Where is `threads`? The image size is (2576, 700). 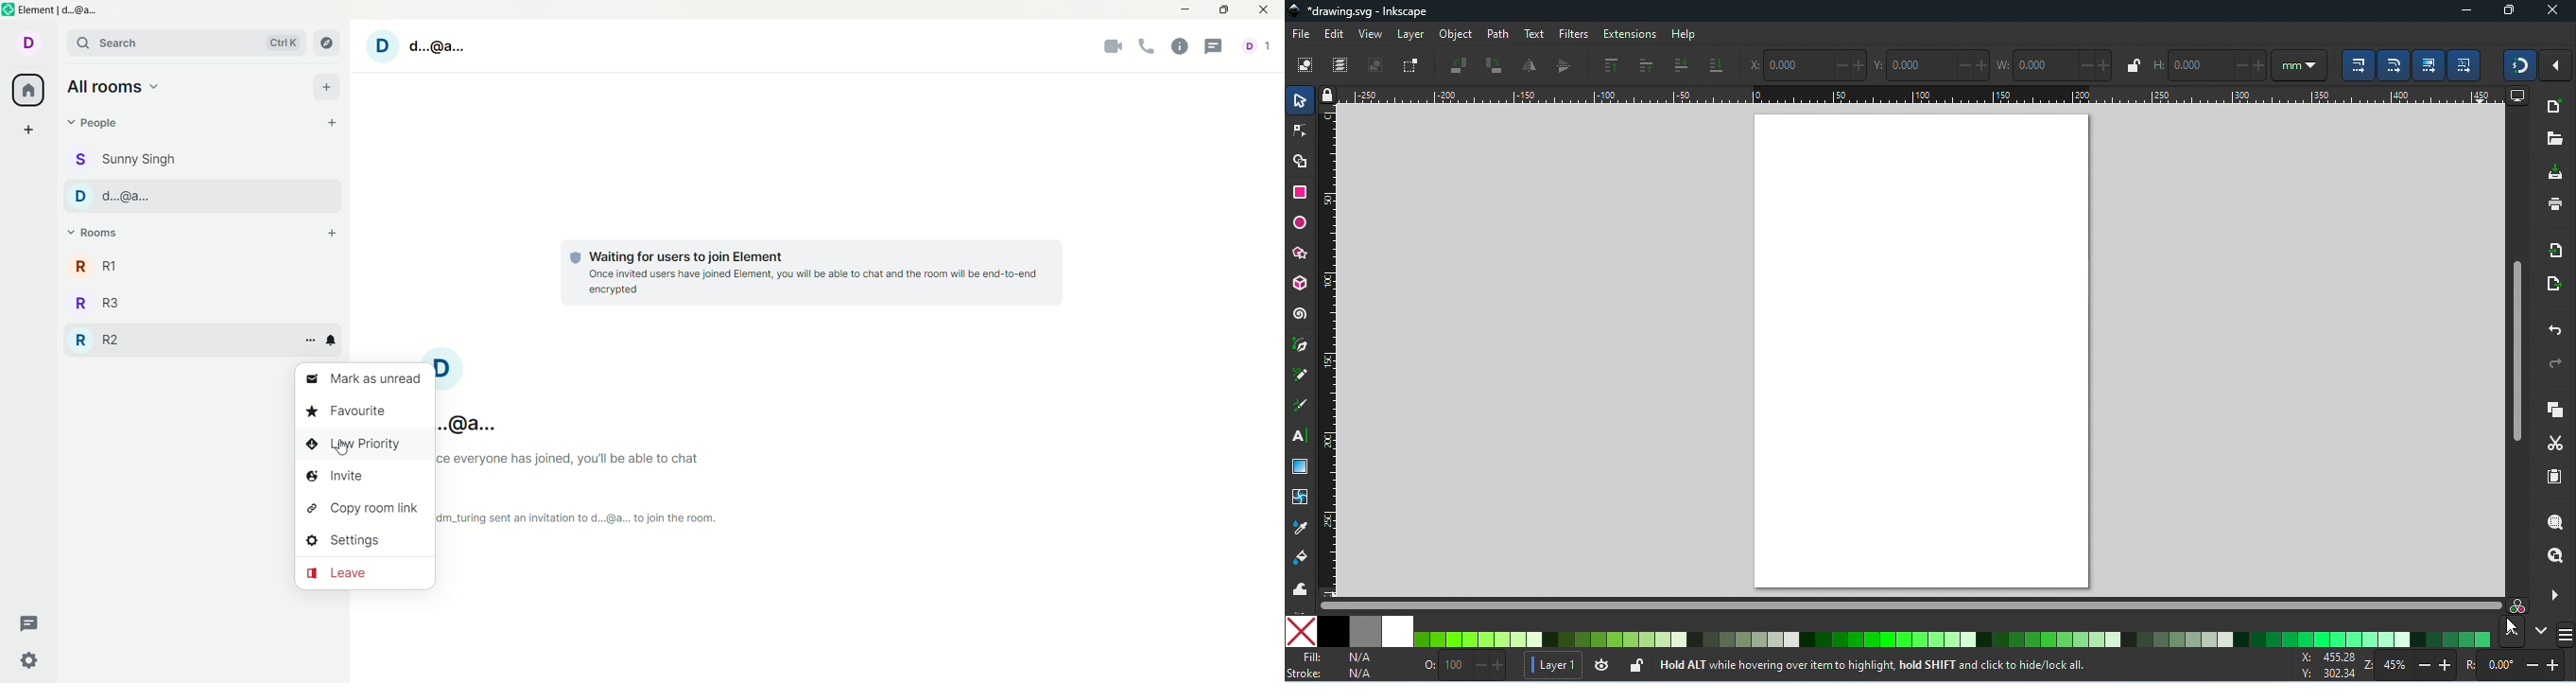
threads is located at coordinates (27, 625).